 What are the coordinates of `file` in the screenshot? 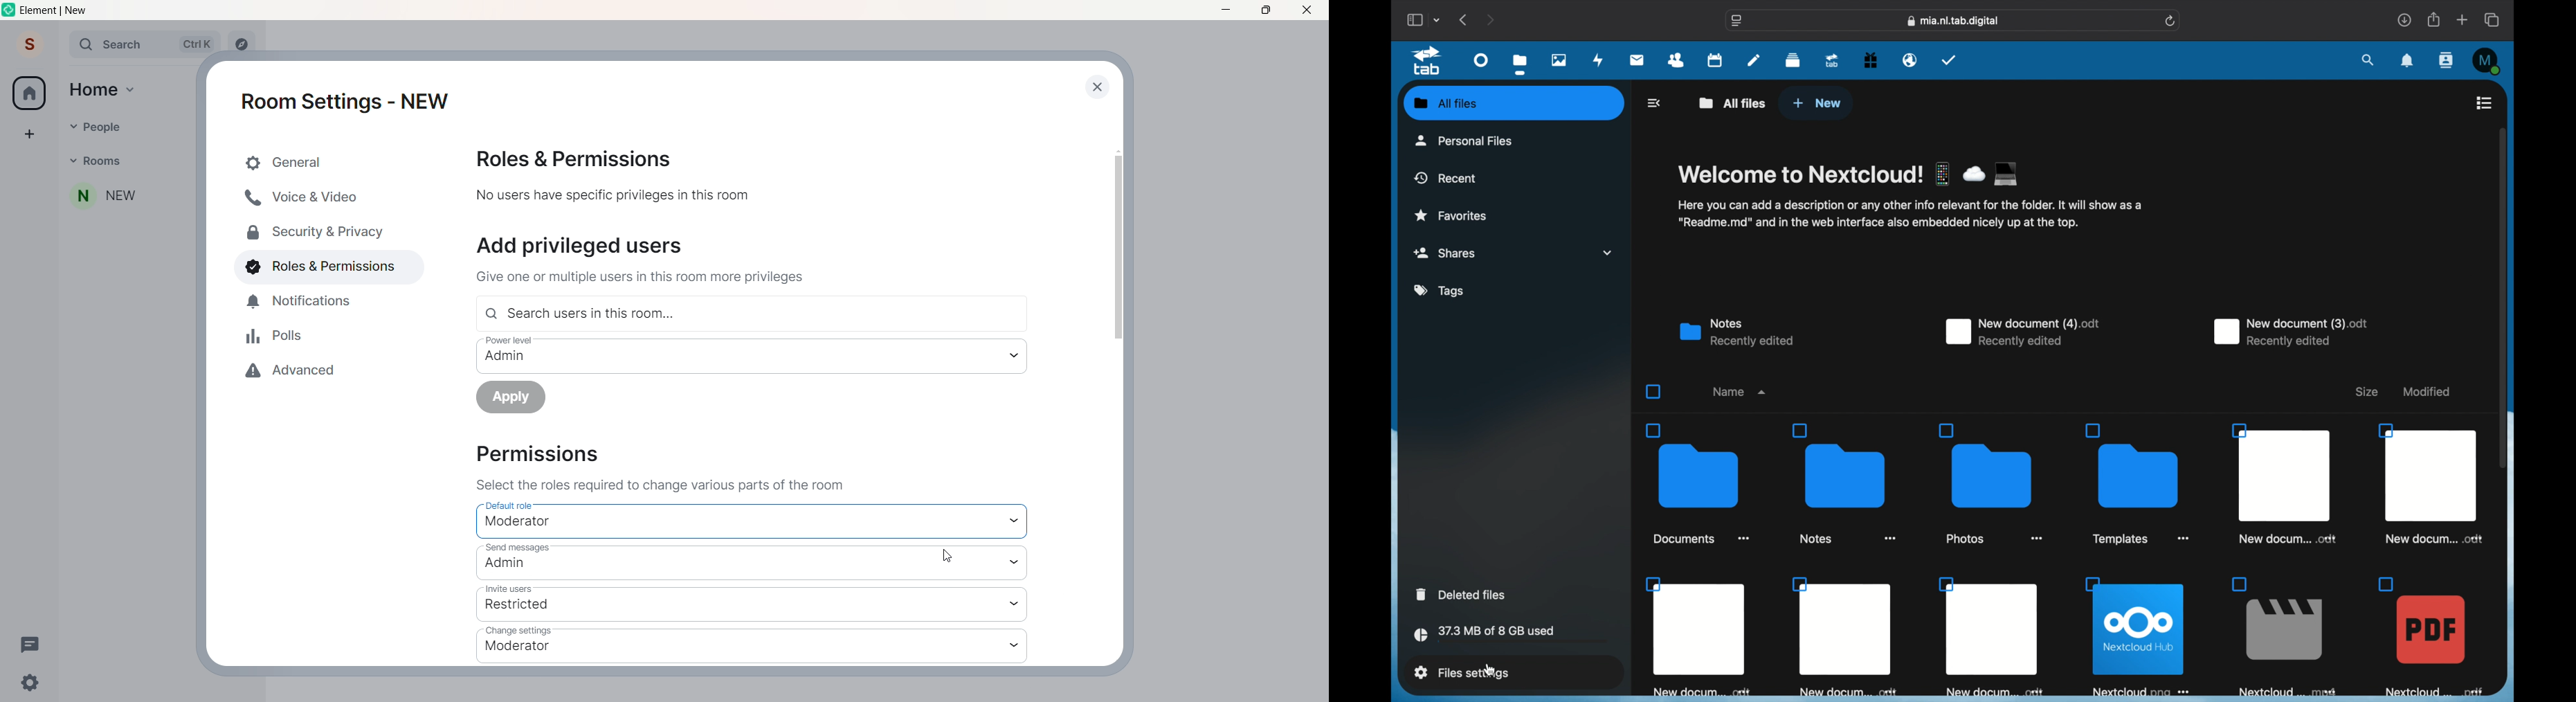 It's located at (1993, 636).